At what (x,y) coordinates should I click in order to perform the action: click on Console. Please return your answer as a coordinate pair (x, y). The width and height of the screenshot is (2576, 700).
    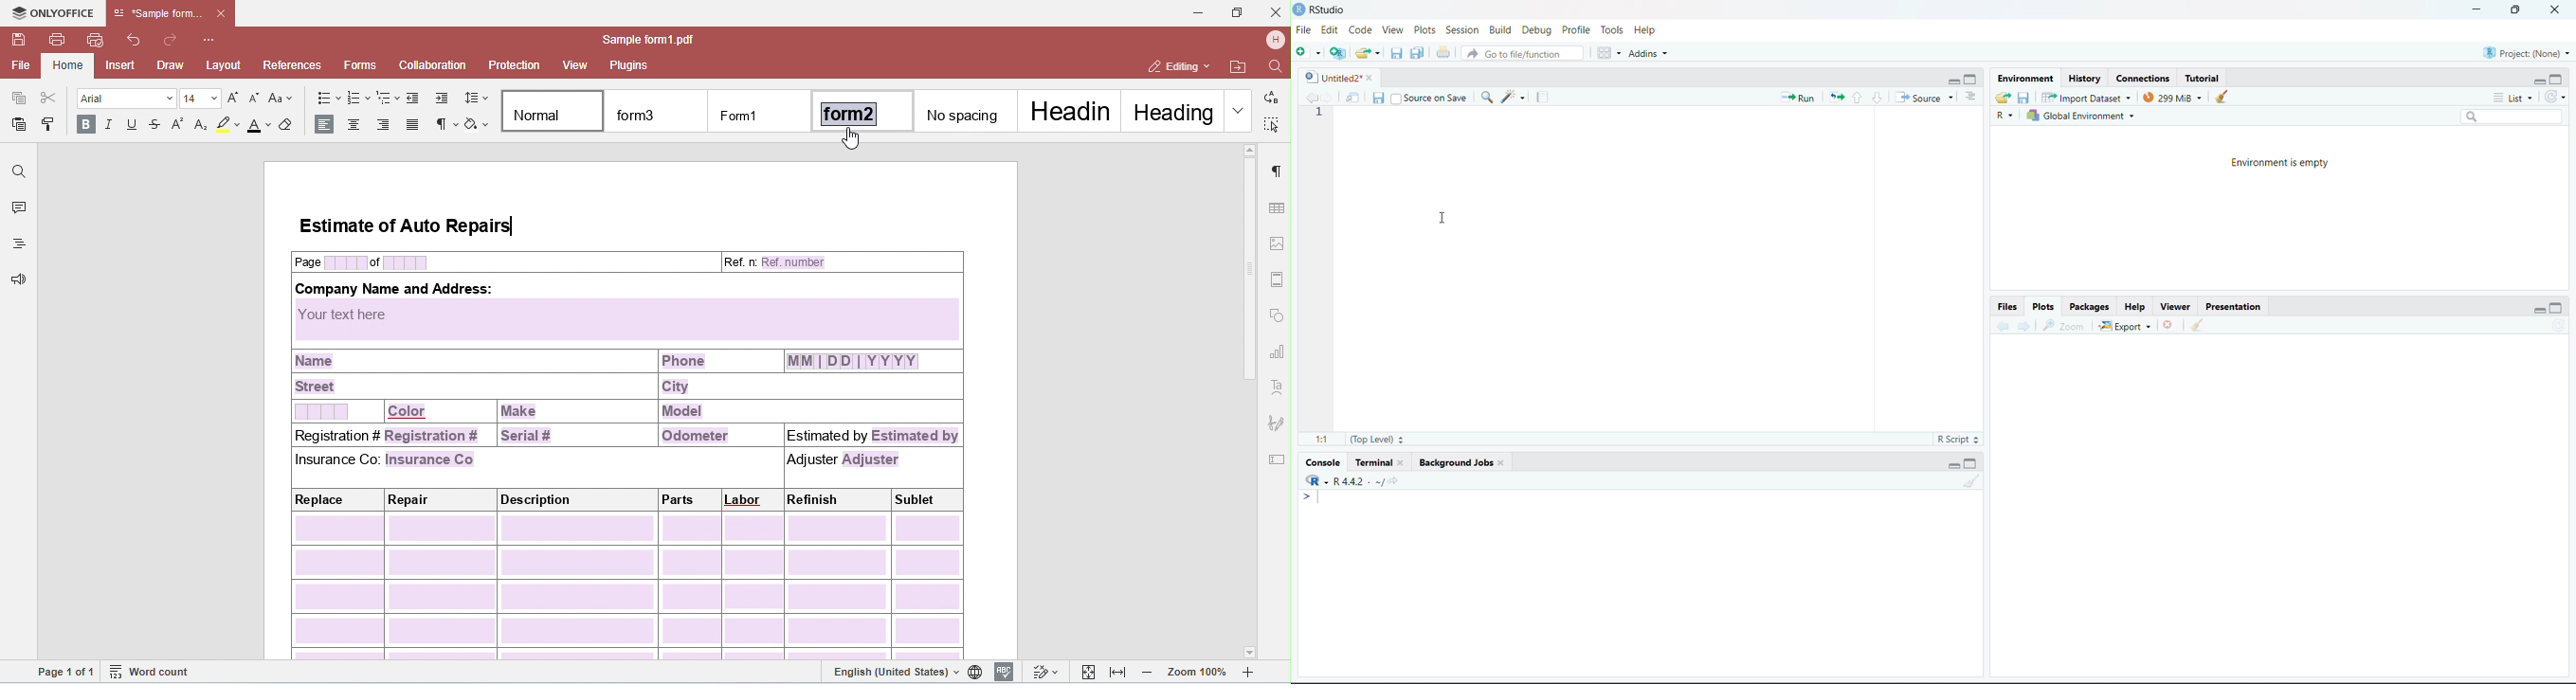
    Looking at the image, I should click on (1323, 462).